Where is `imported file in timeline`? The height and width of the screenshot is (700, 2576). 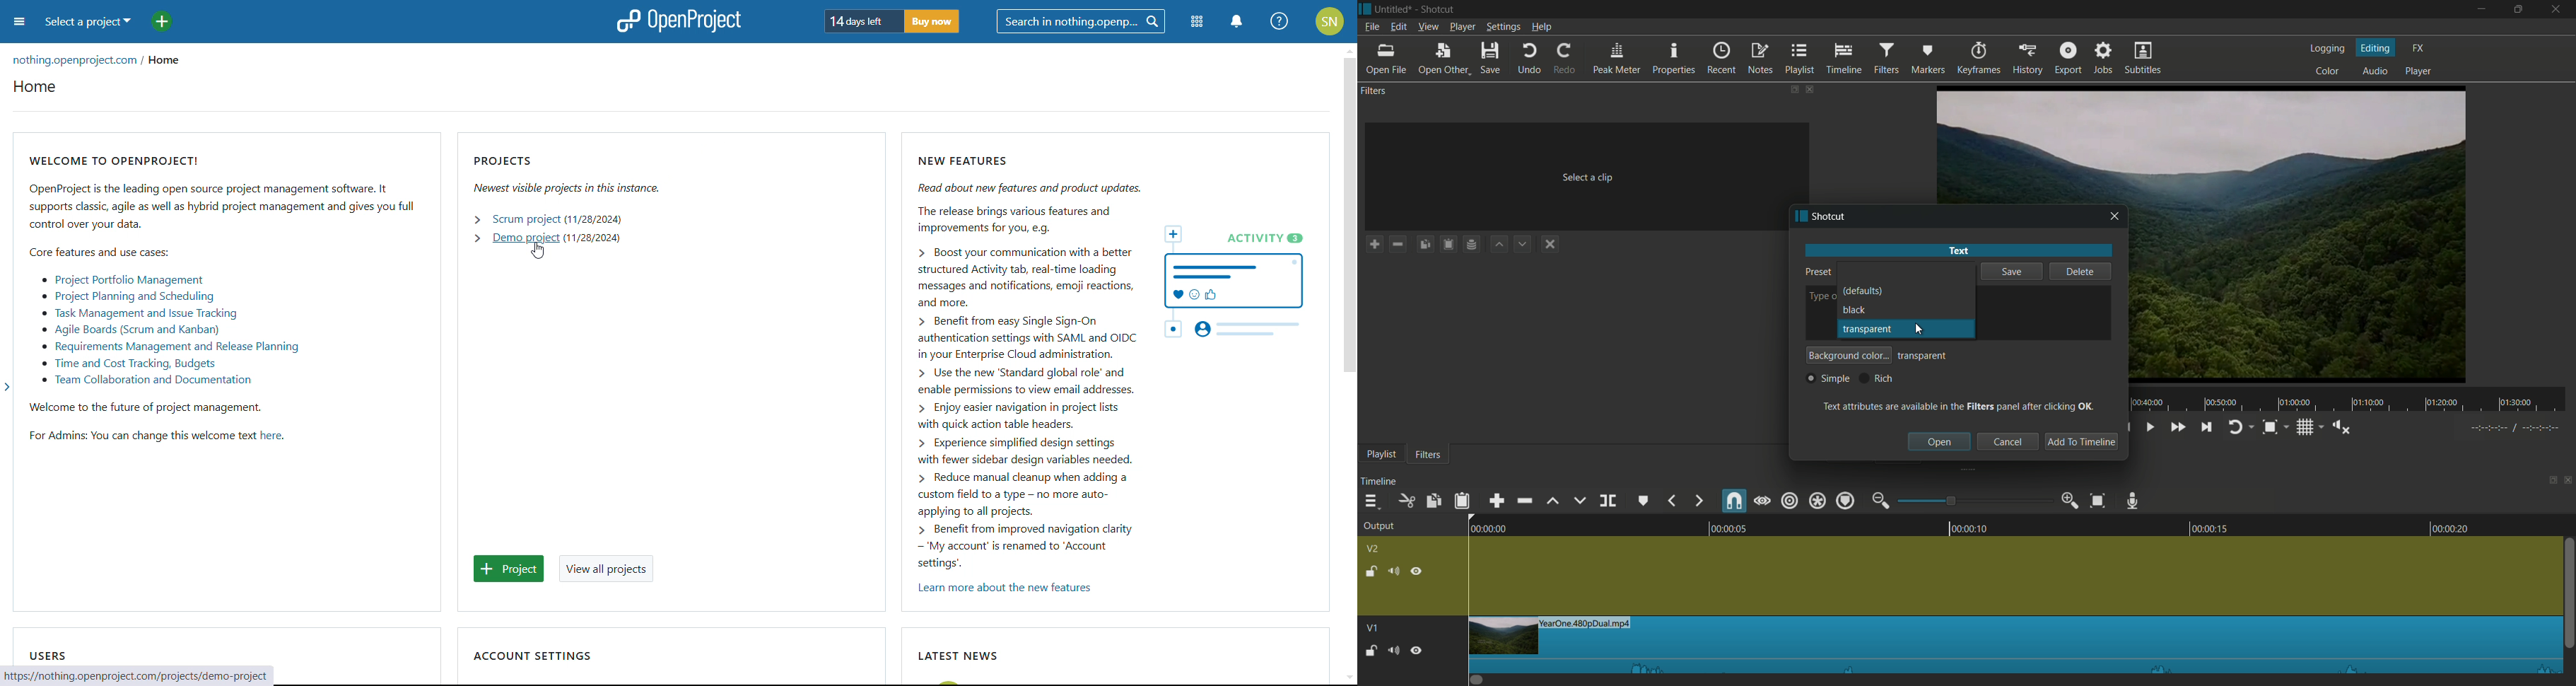 imported file in timeline is located at coordinates (2016, 645).